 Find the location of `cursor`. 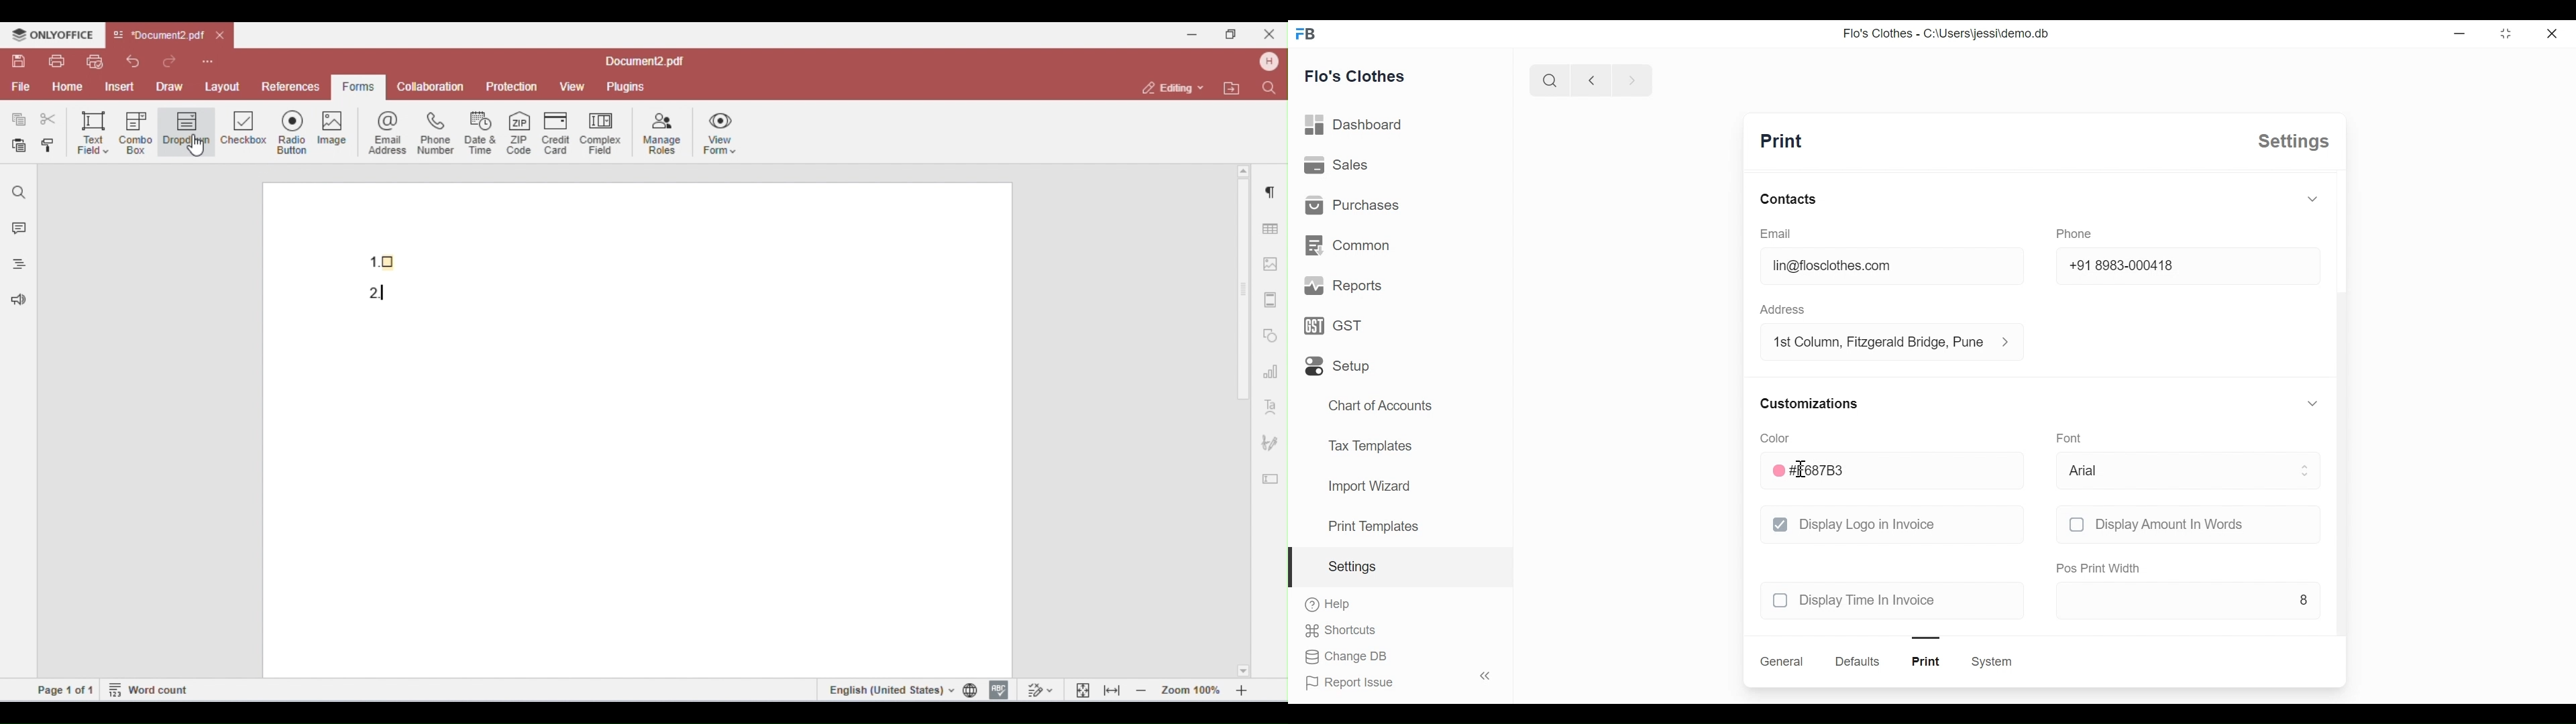

cursor is located at coordinates (1801, 468).